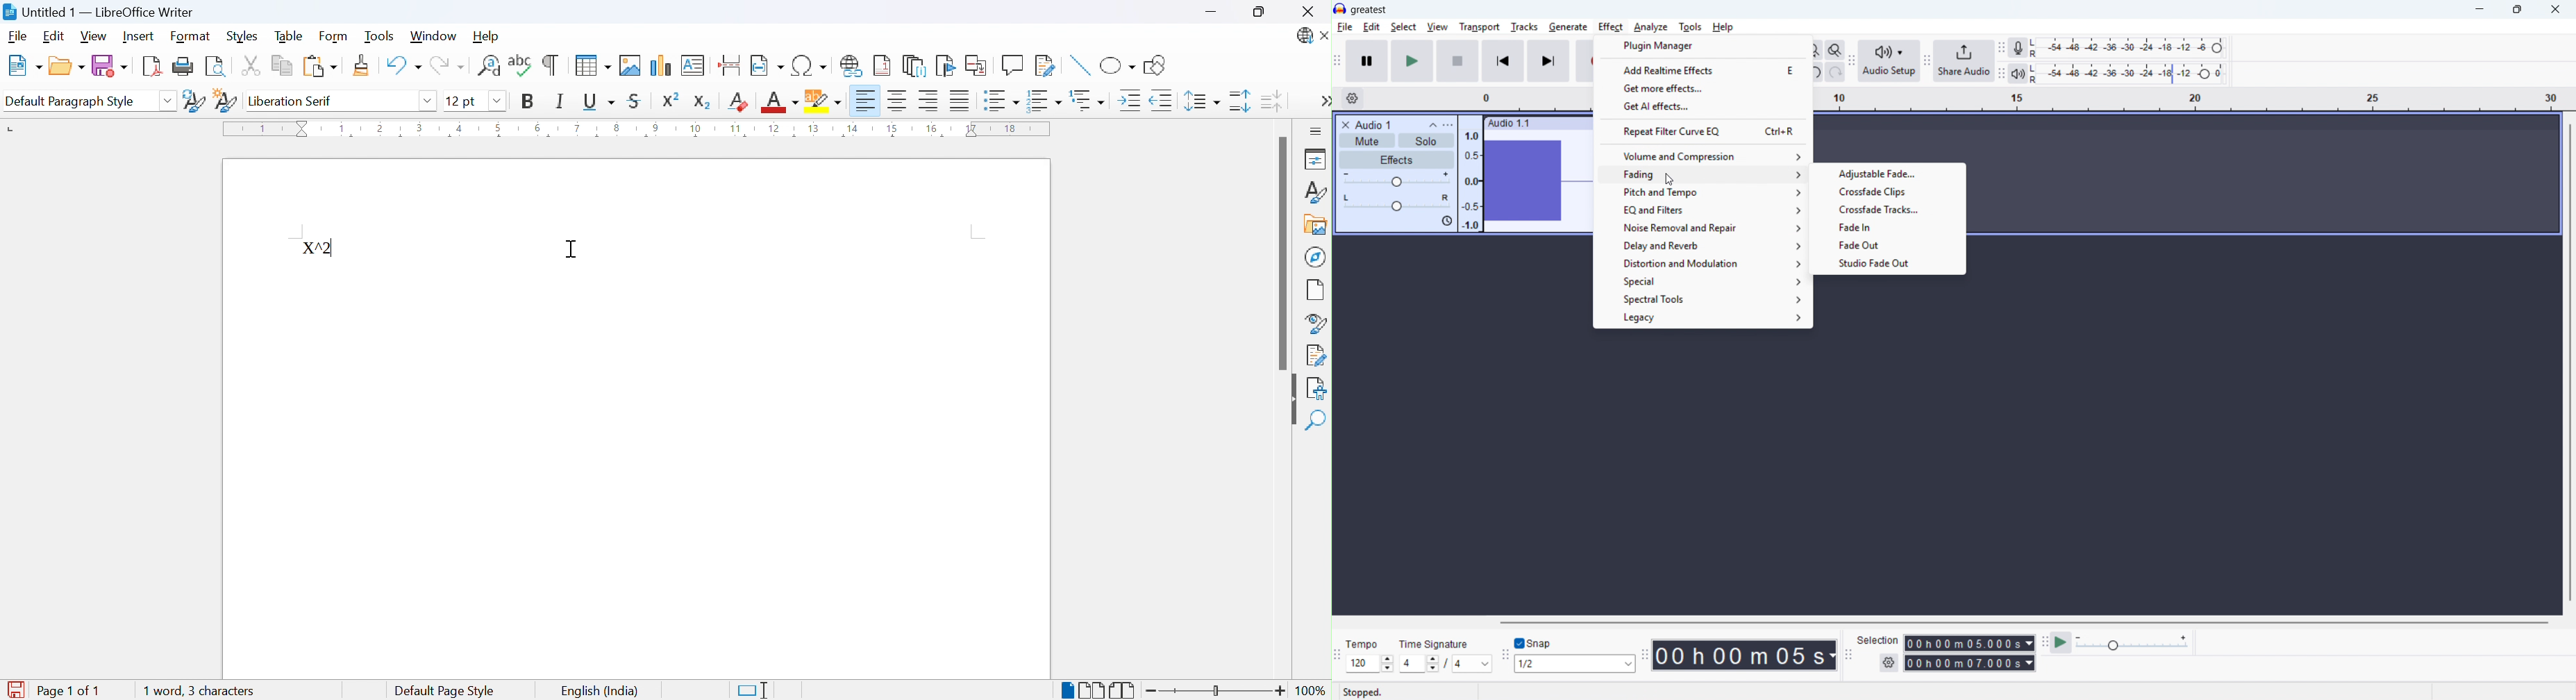  Describe the element at coordinates (1202, 101) in the screenshot. I see `Set line spacing` at that location.